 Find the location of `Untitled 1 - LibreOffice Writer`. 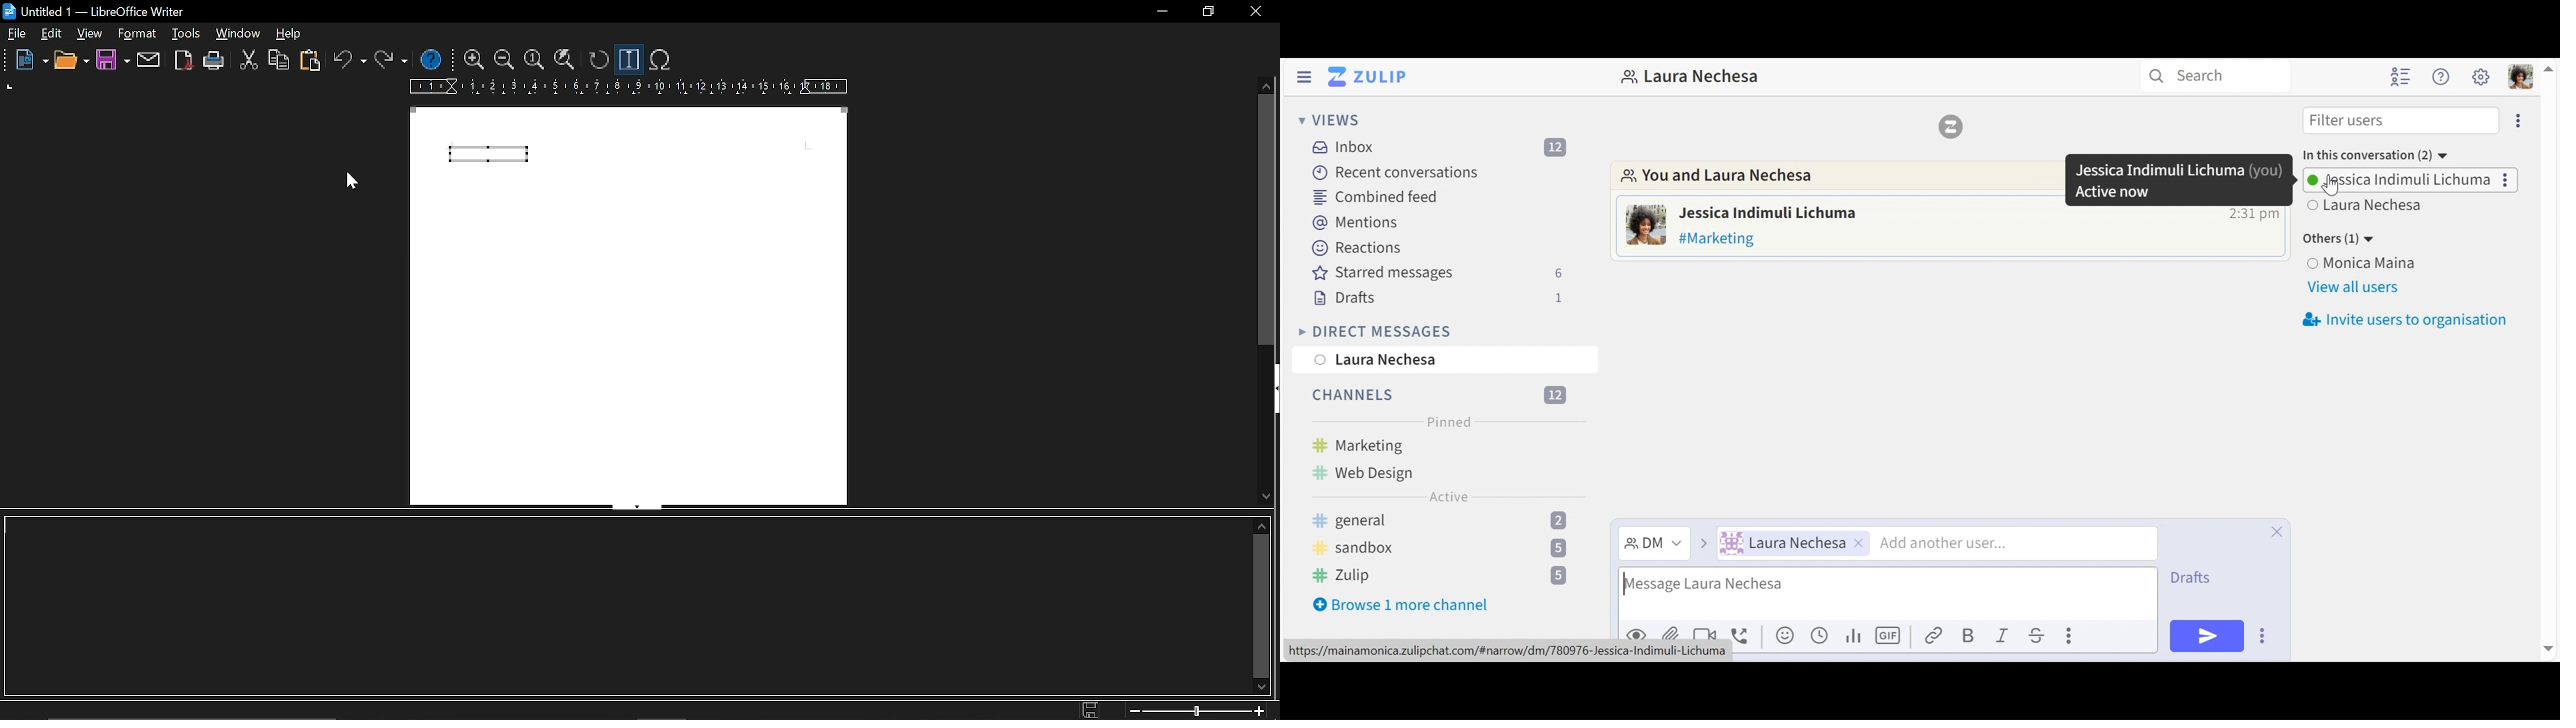

Untitled 1 - LibreOffice Writer is located at coordinates (118, 11).